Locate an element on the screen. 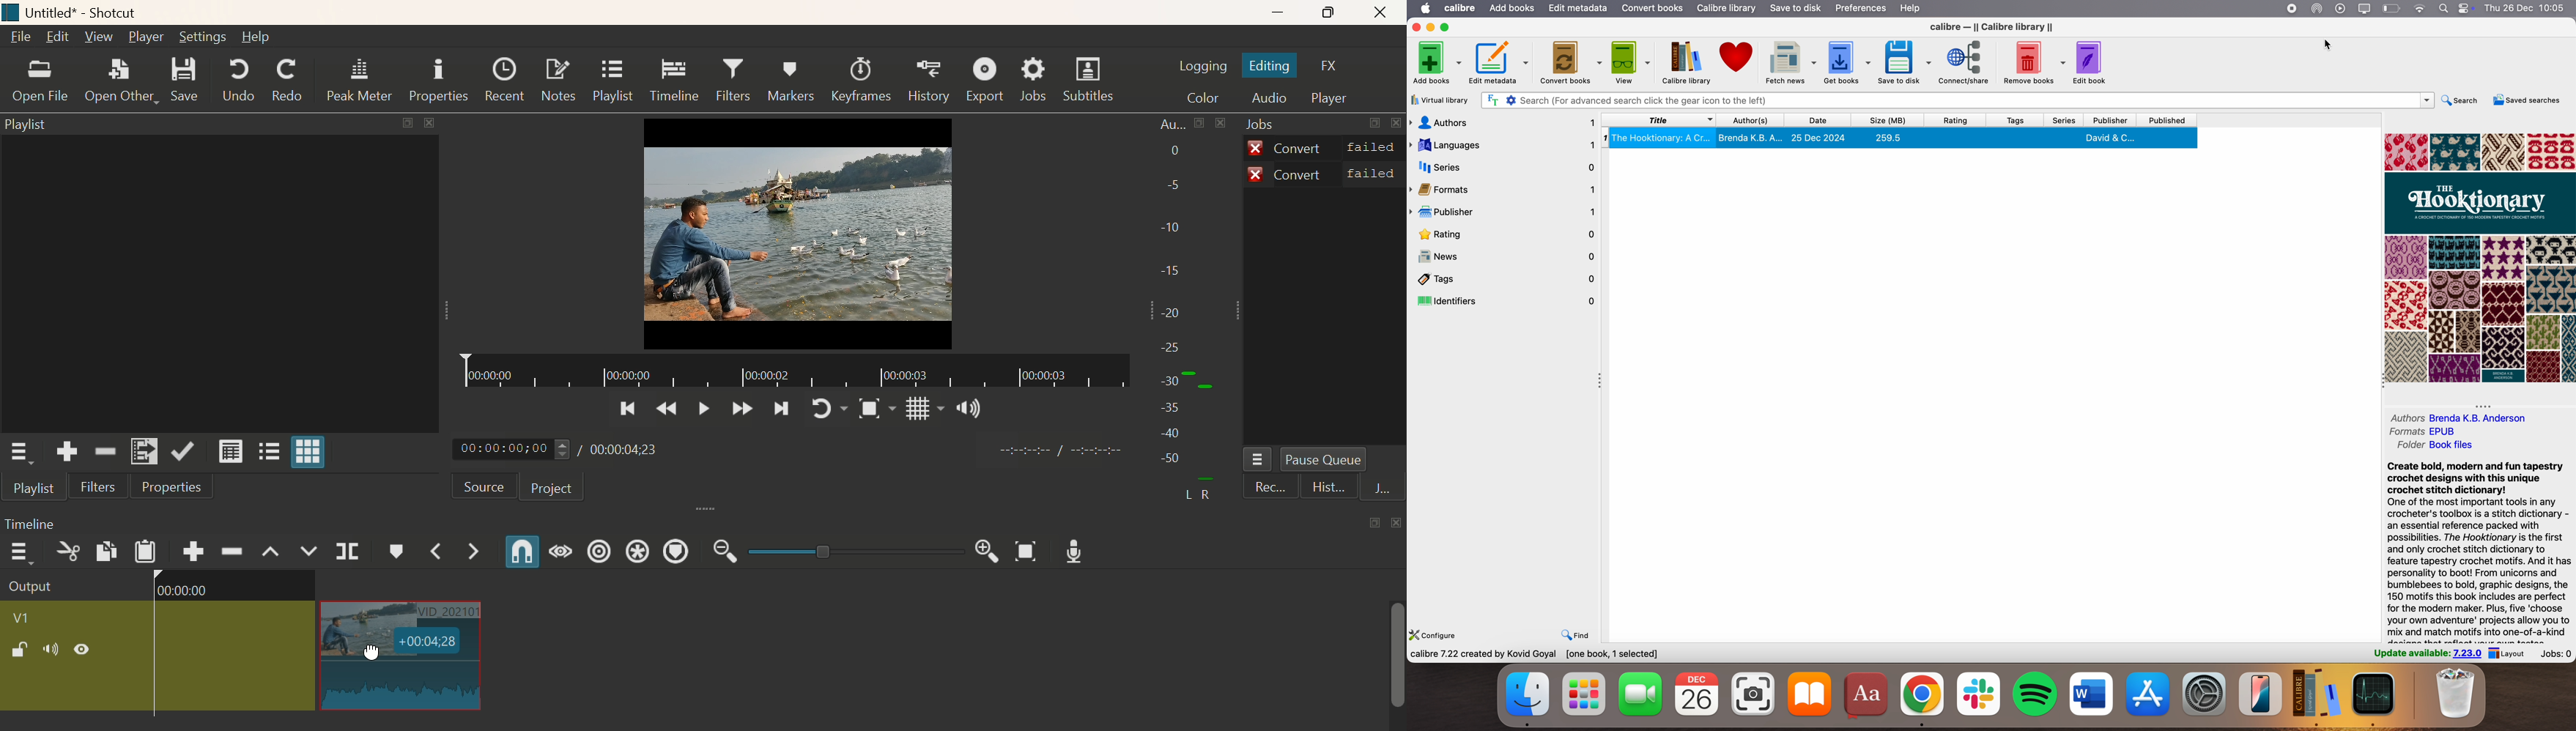 This screenshot has width=2576, height=756. Google Chrome is located at coordinates (1922, 700).